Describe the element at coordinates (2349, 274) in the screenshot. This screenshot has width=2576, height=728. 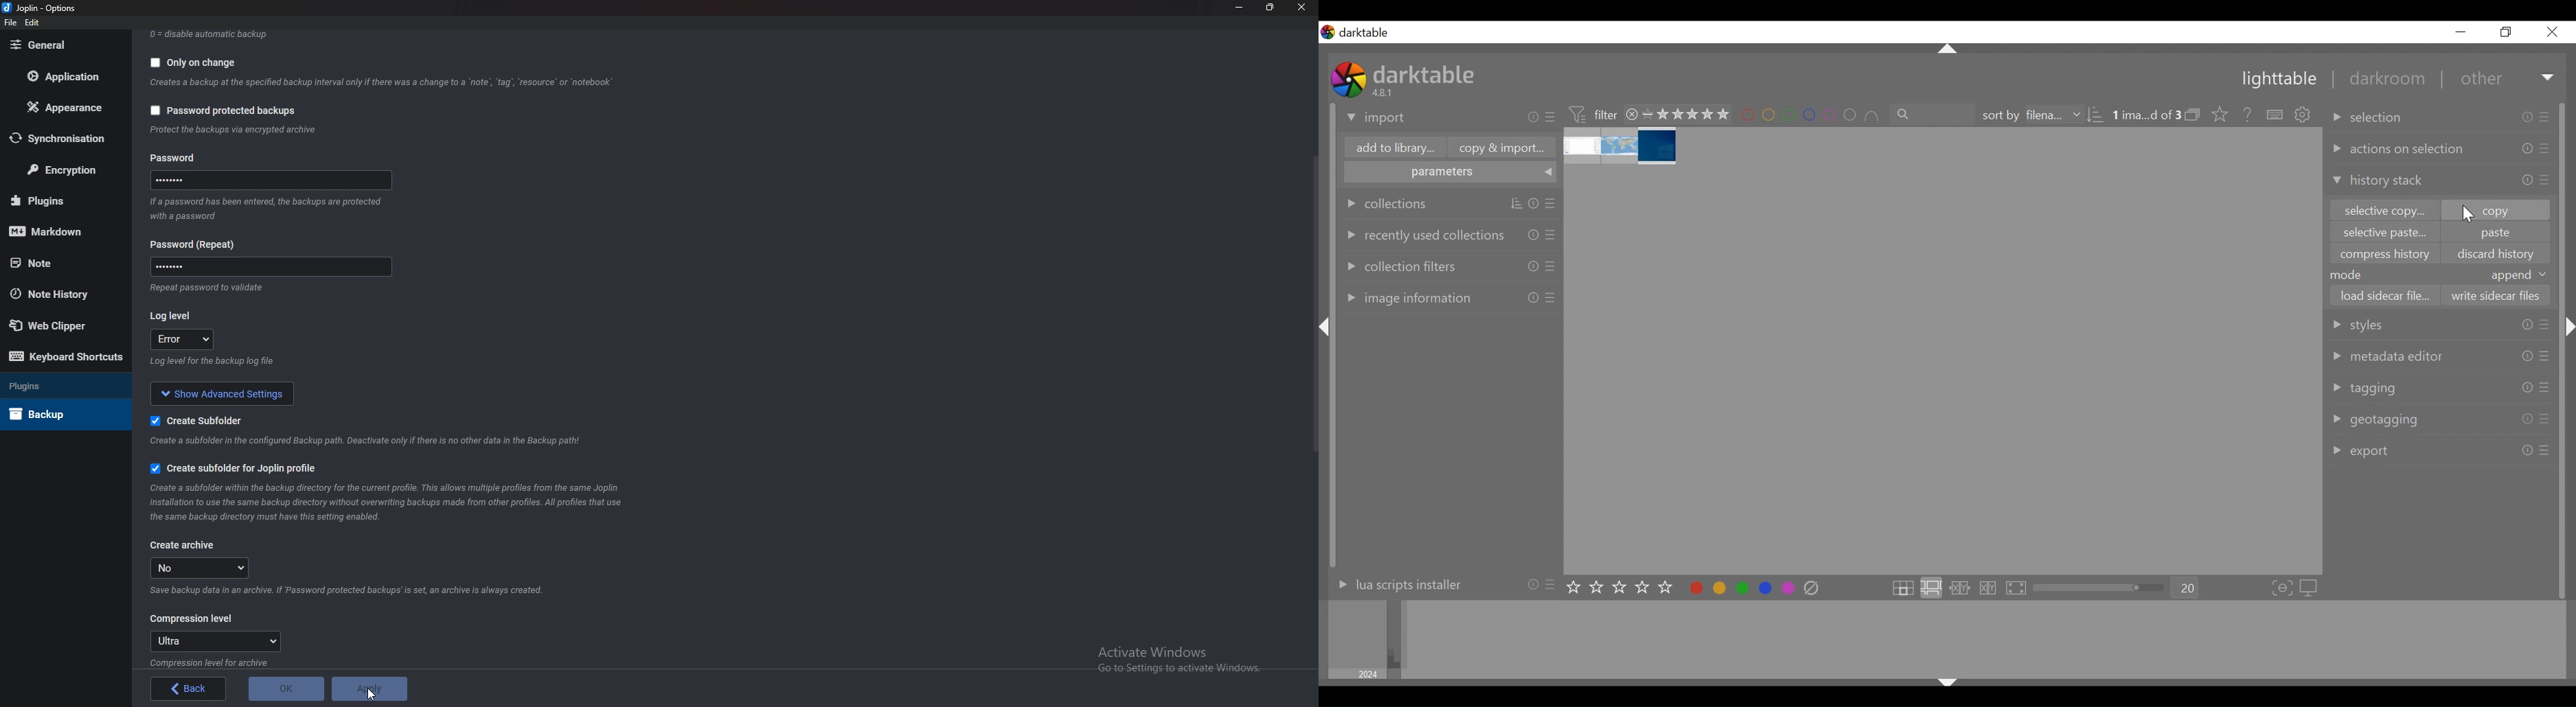
I see `mode` at that location.